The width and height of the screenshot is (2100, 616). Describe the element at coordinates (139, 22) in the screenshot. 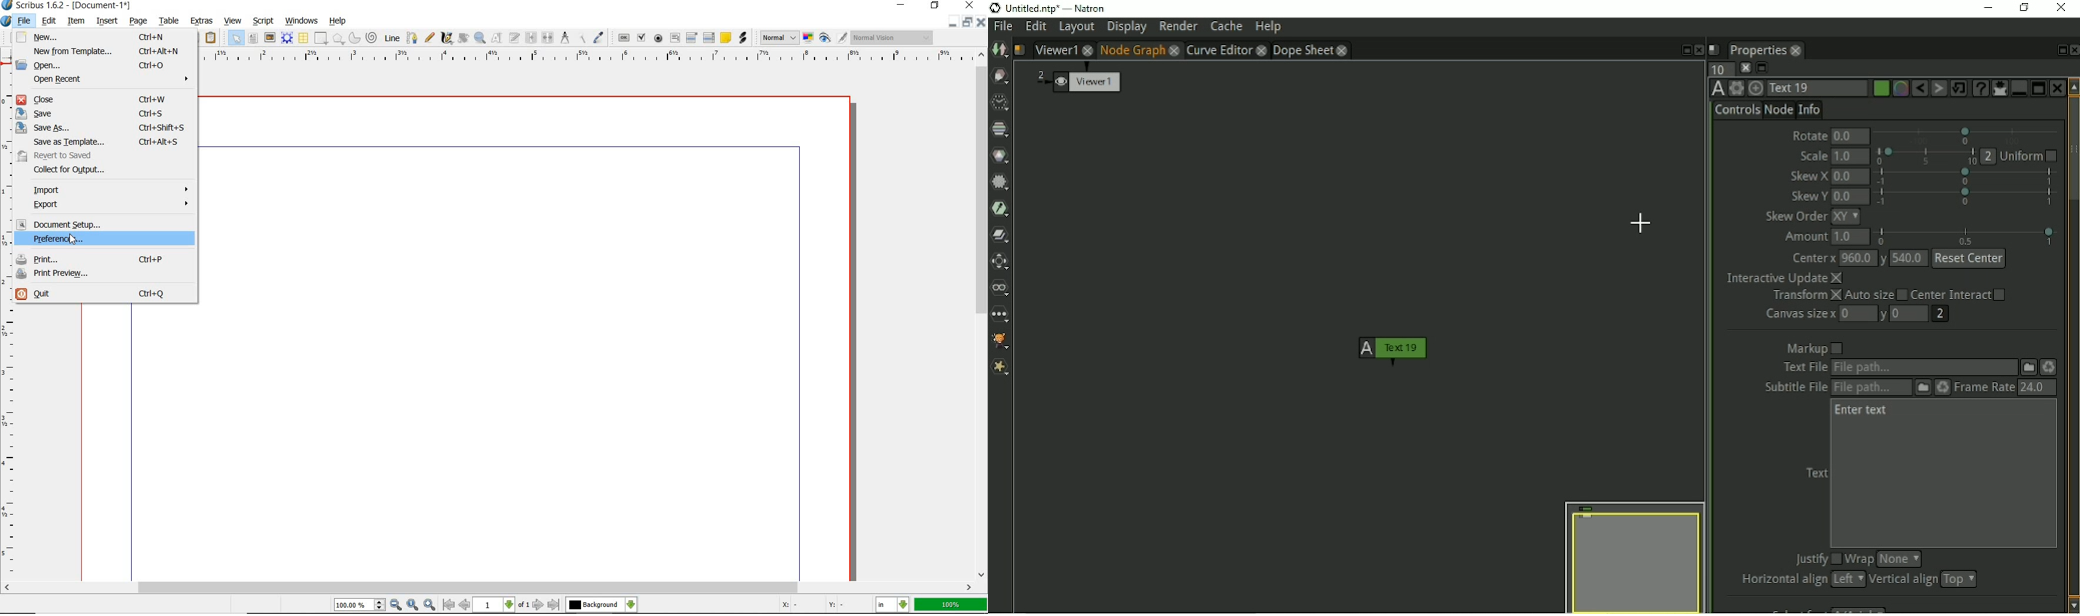

I see `page` at that location.